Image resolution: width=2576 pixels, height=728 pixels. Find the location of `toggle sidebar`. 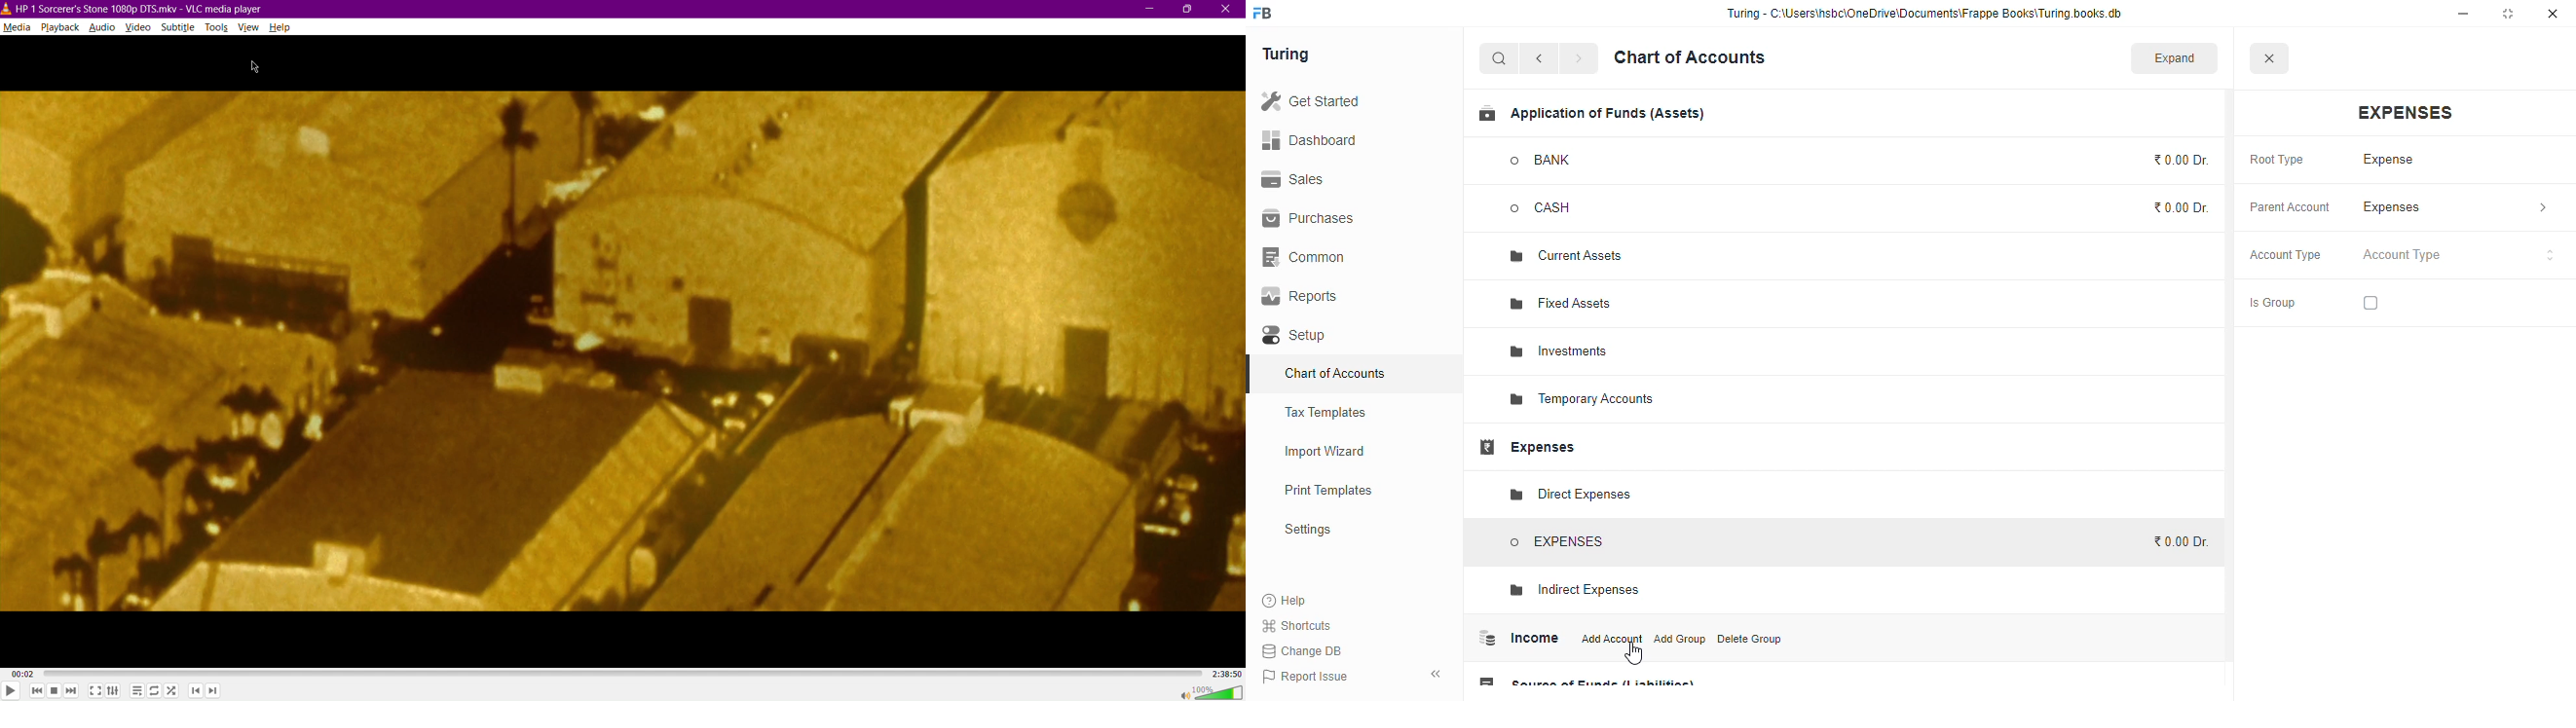

toggle sidebar is located at coordinates (1437, 674).